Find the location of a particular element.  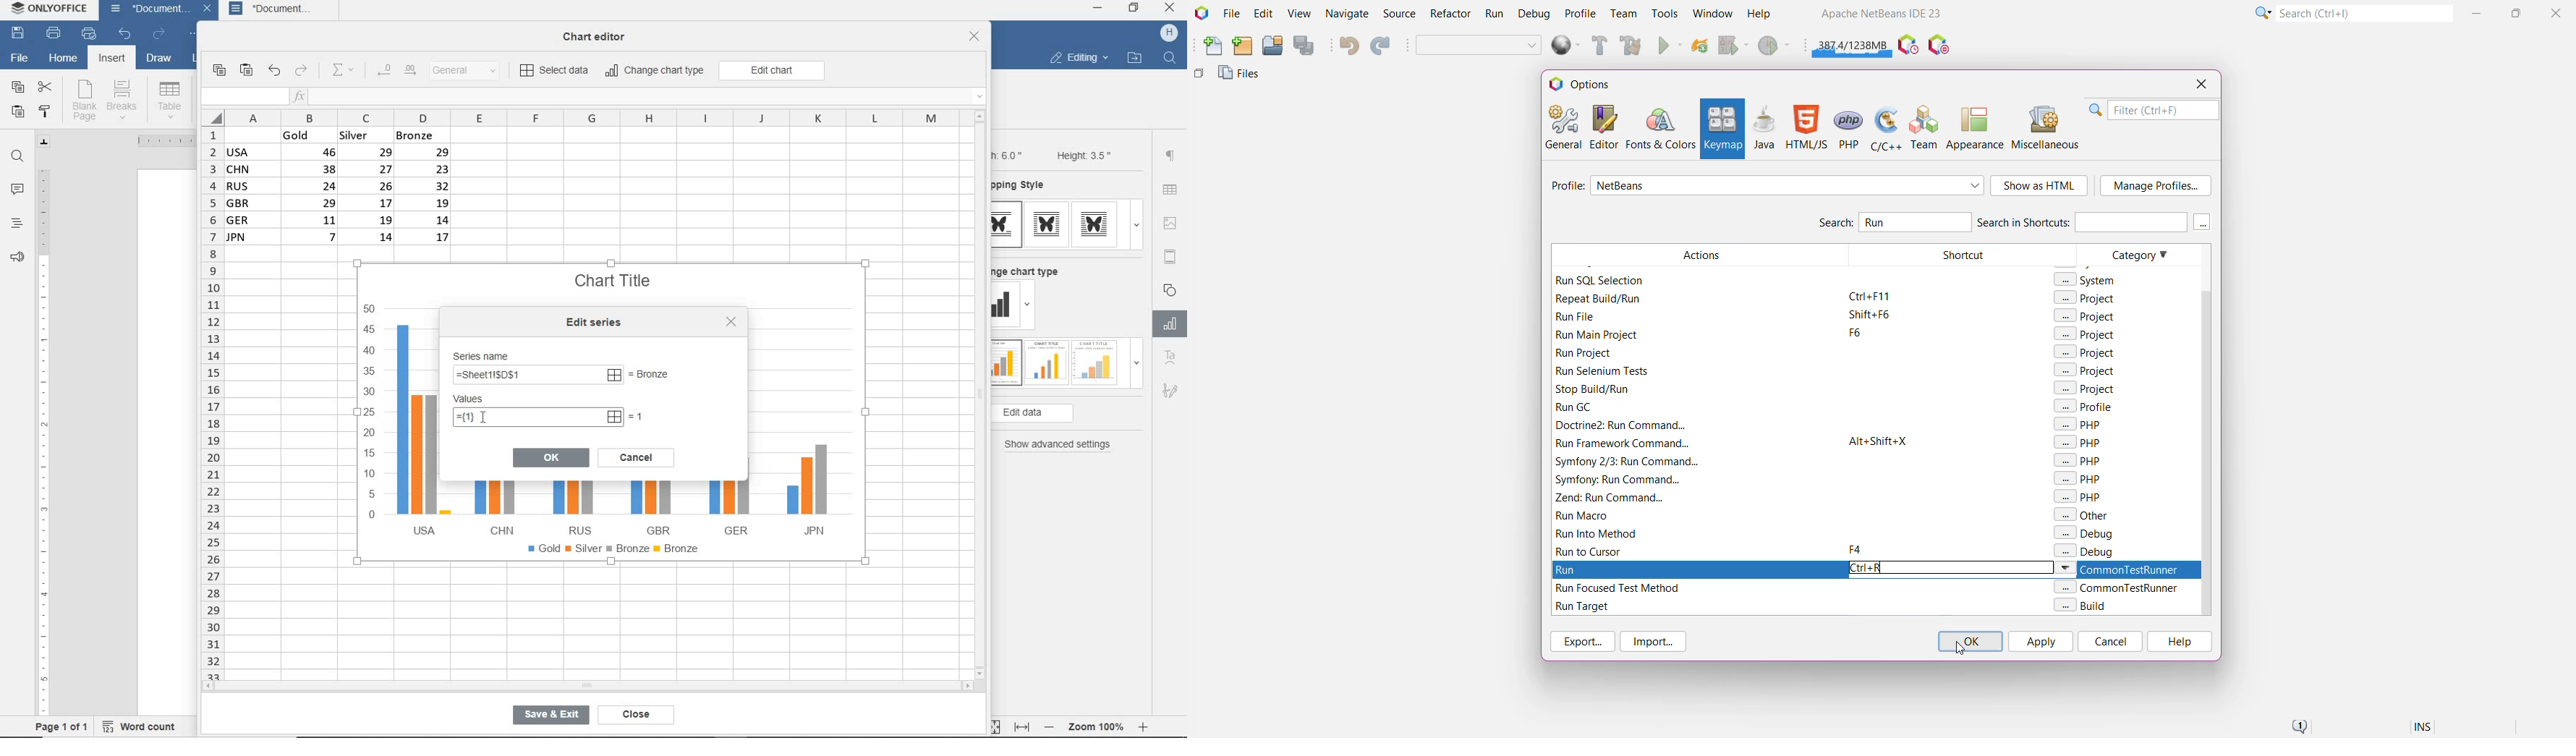

feedback & support is located at coordinates (16, 260).